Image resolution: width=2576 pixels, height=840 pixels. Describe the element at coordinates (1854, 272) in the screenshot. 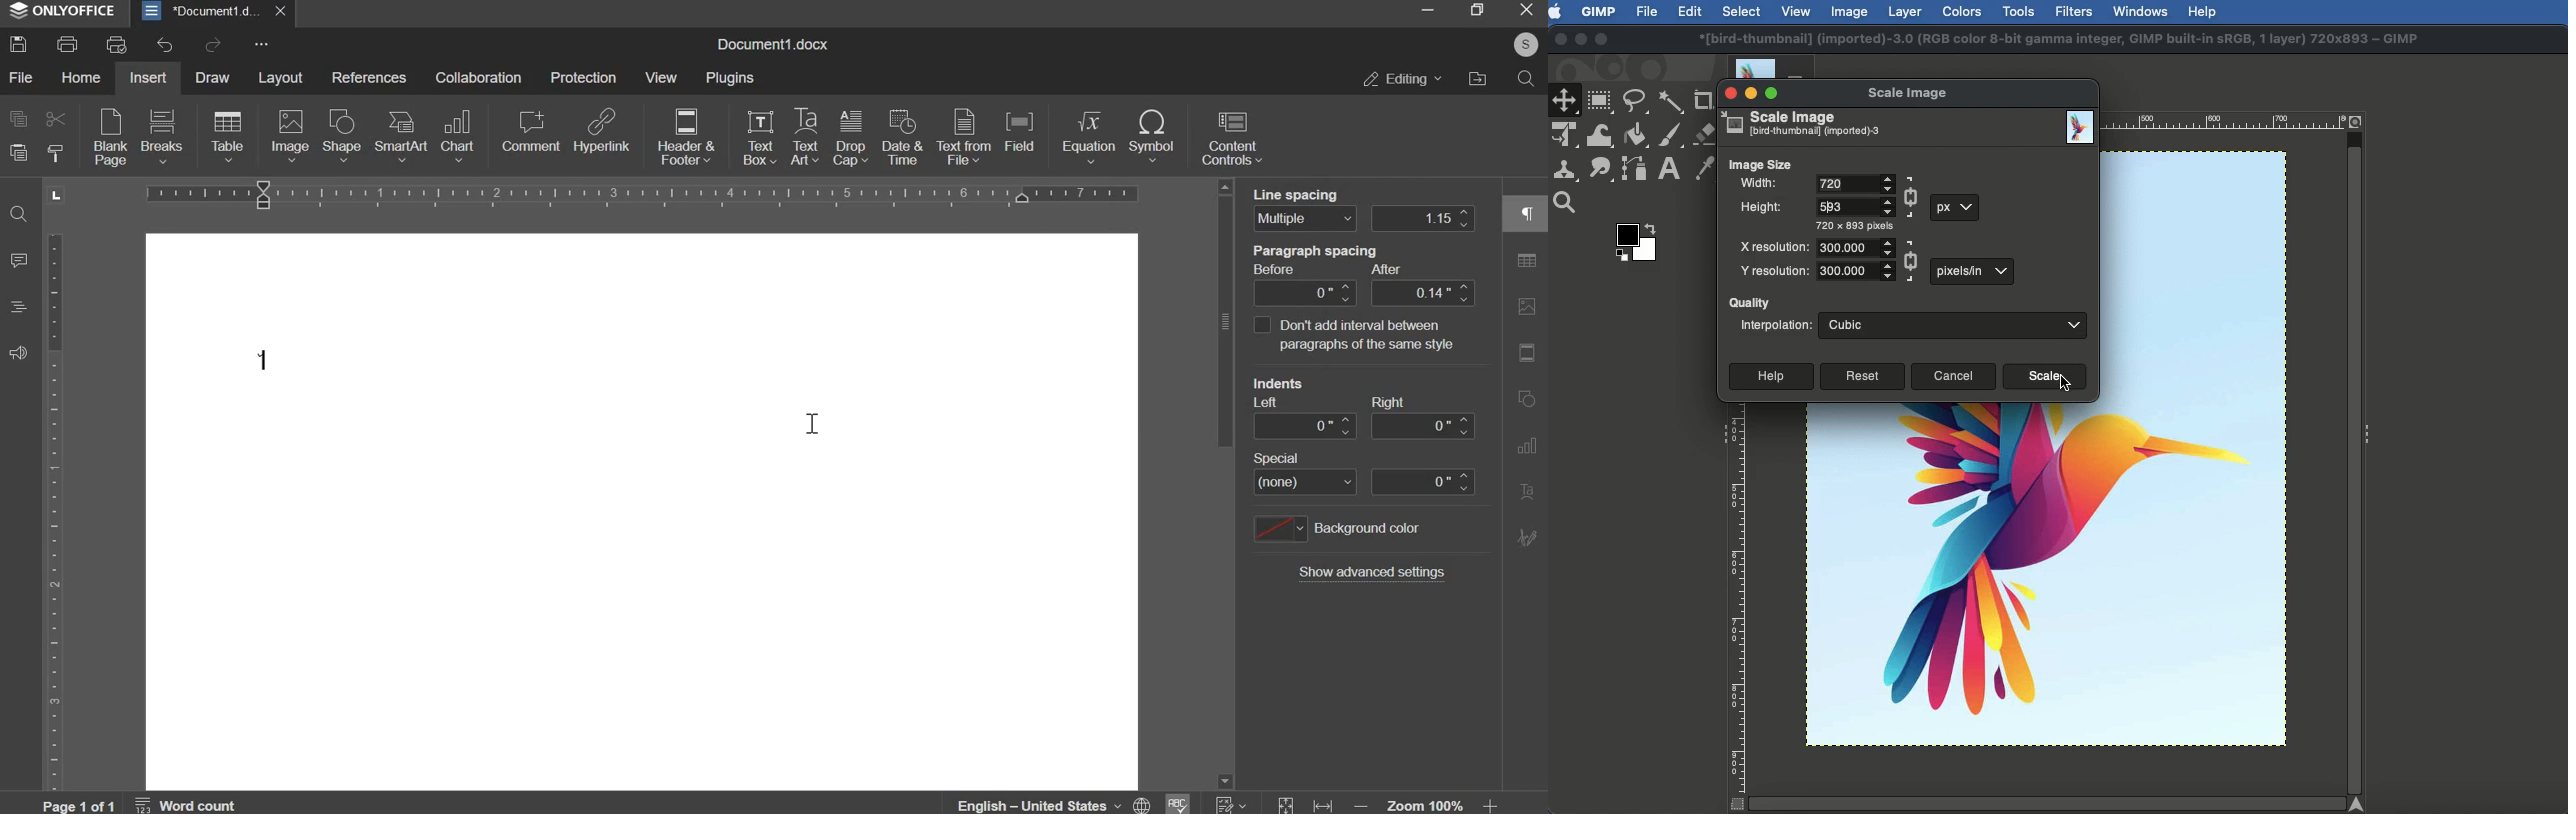

I see `Numeral` at that location.